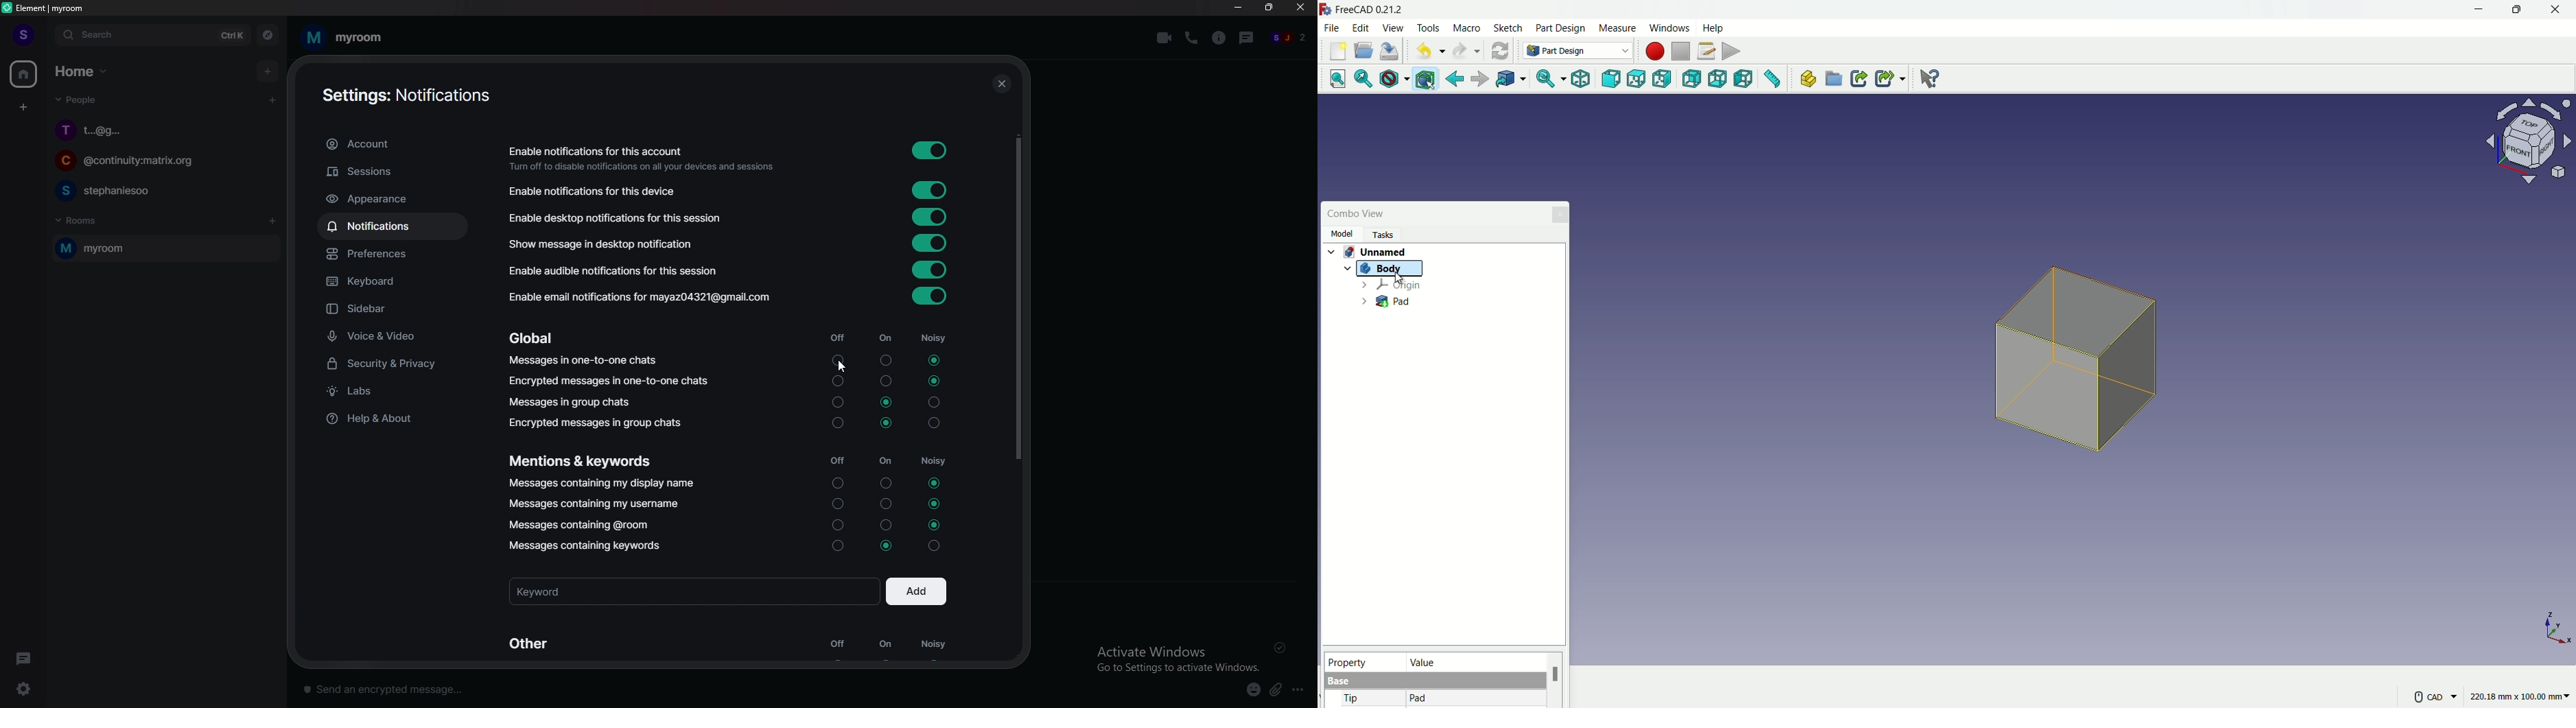  What do you see at coordinates (638, 299) in the screenshot?
I see `Enable email notifications` at bounding box center [638, 299].